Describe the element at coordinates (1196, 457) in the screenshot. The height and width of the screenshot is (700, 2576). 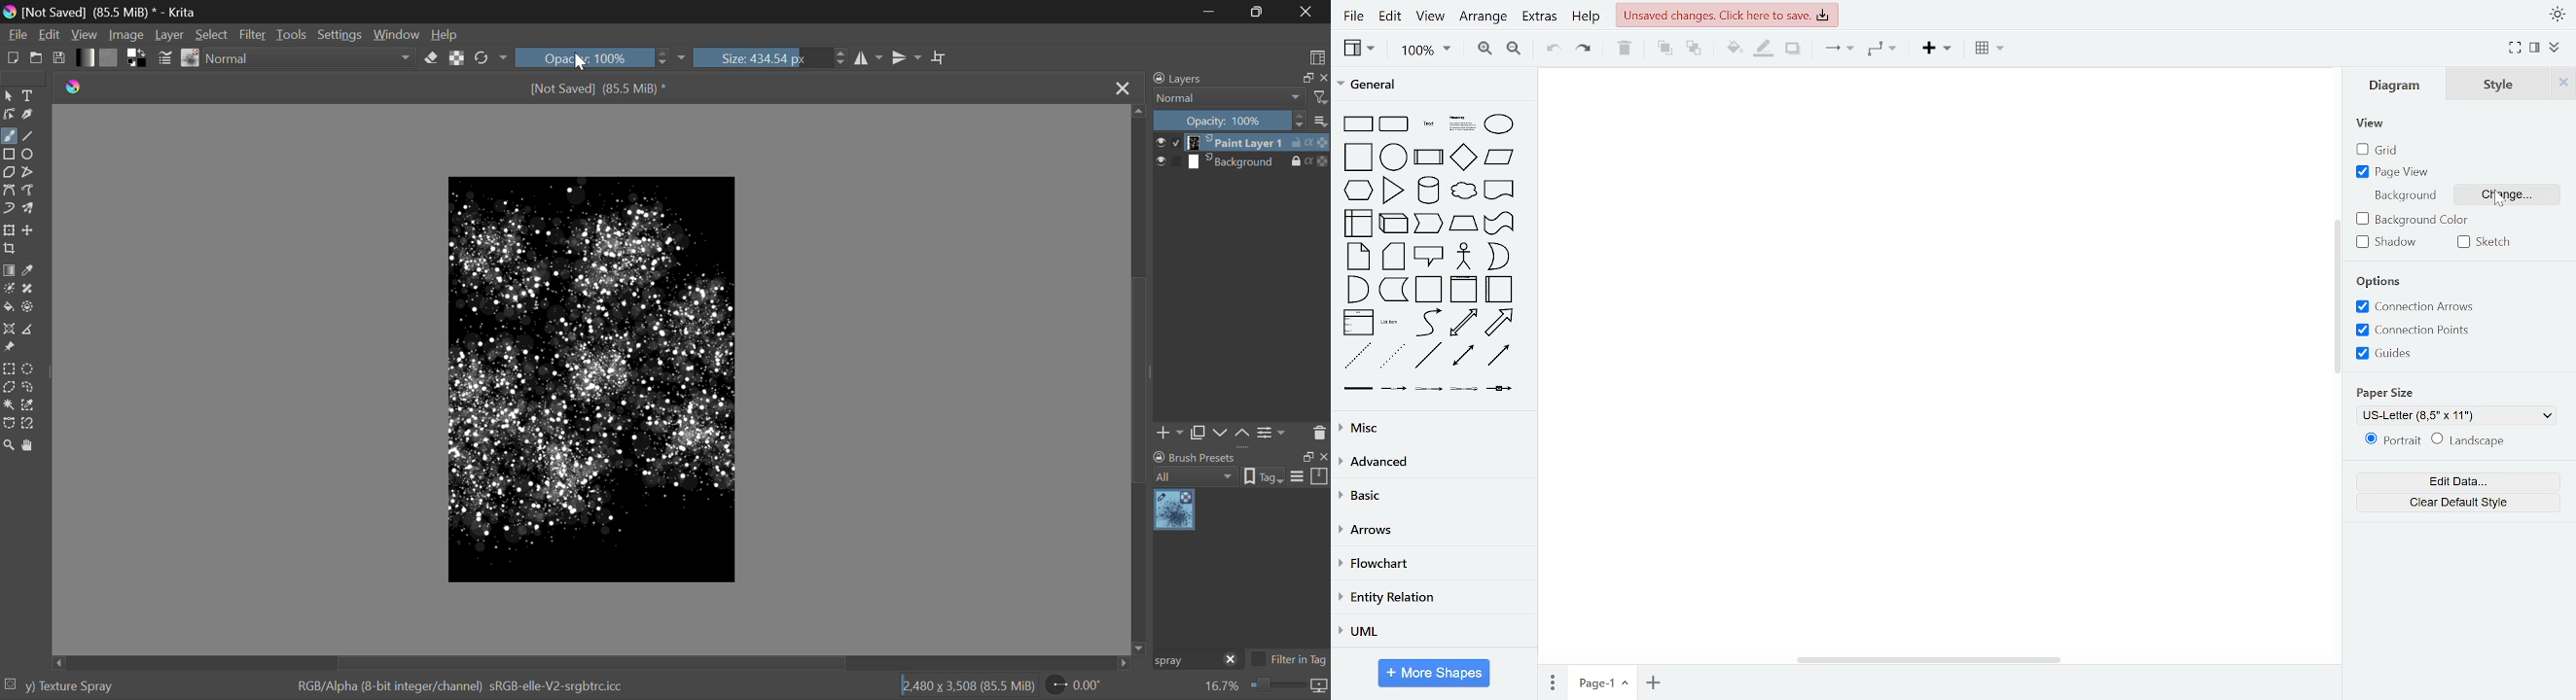
I see `brush presets ` at that location.